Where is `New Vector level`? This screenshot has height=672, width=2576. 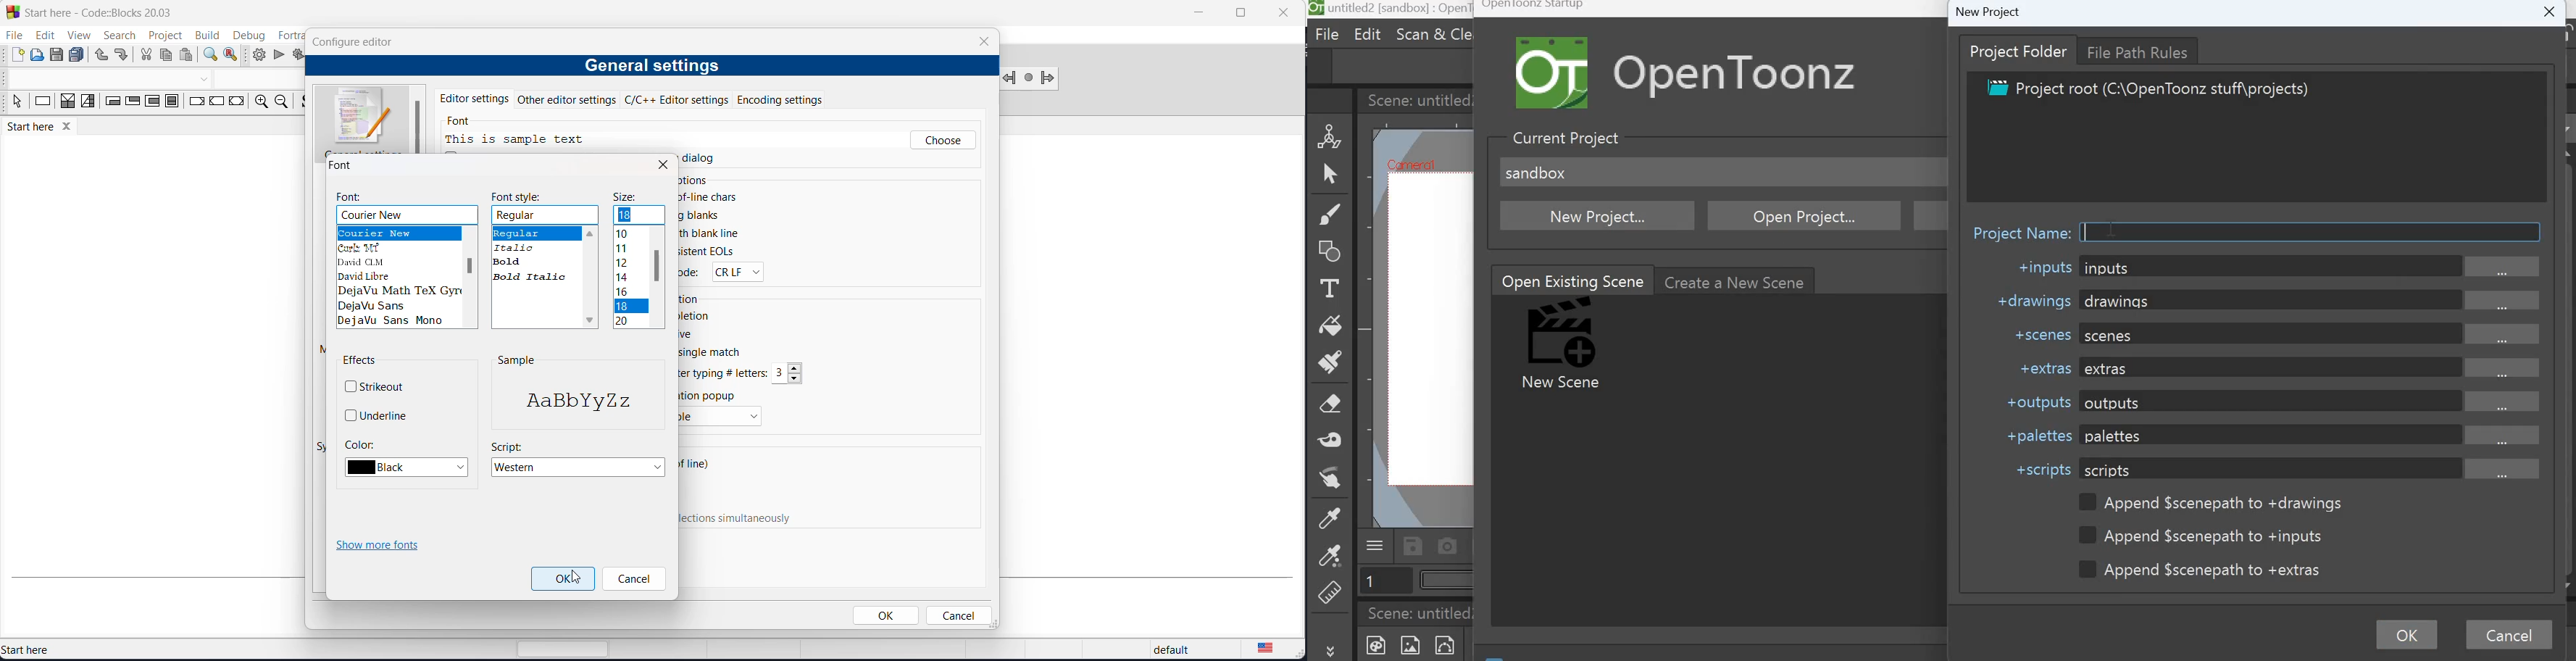 New Vector level is located at coordinates (1451, 644).